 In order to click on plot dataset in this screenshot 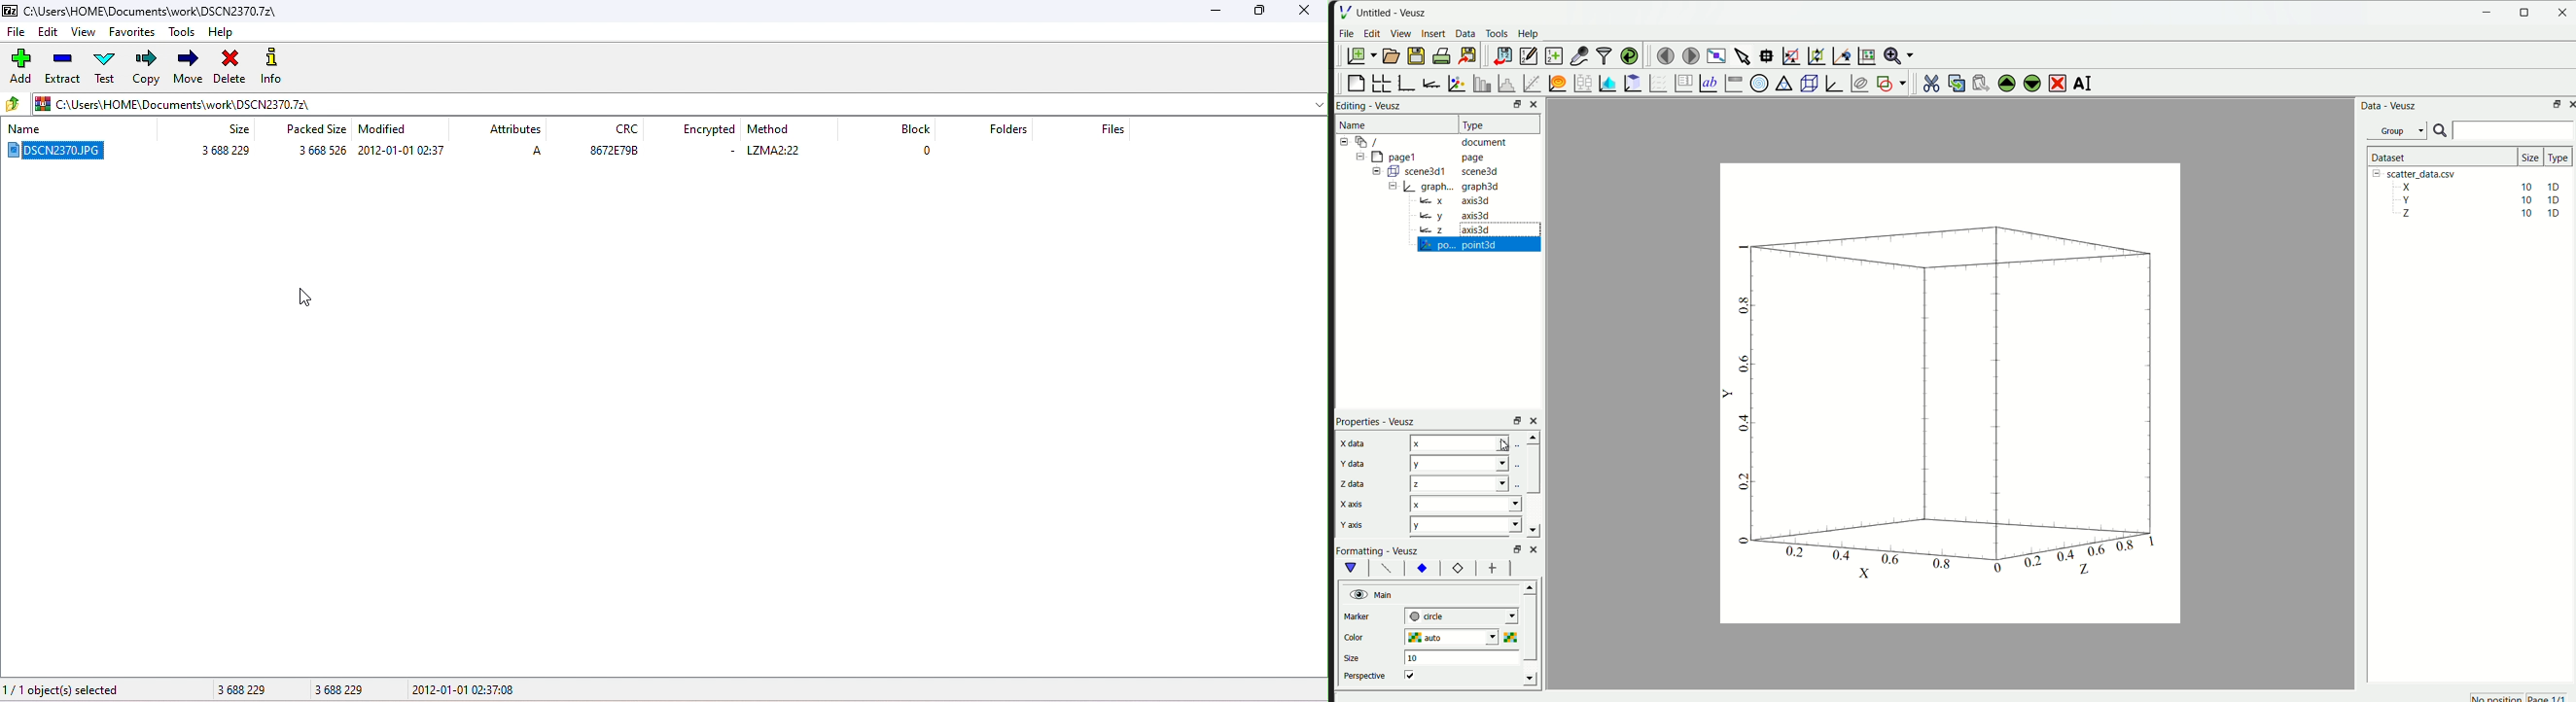, I will do `click(1605, 83)`.